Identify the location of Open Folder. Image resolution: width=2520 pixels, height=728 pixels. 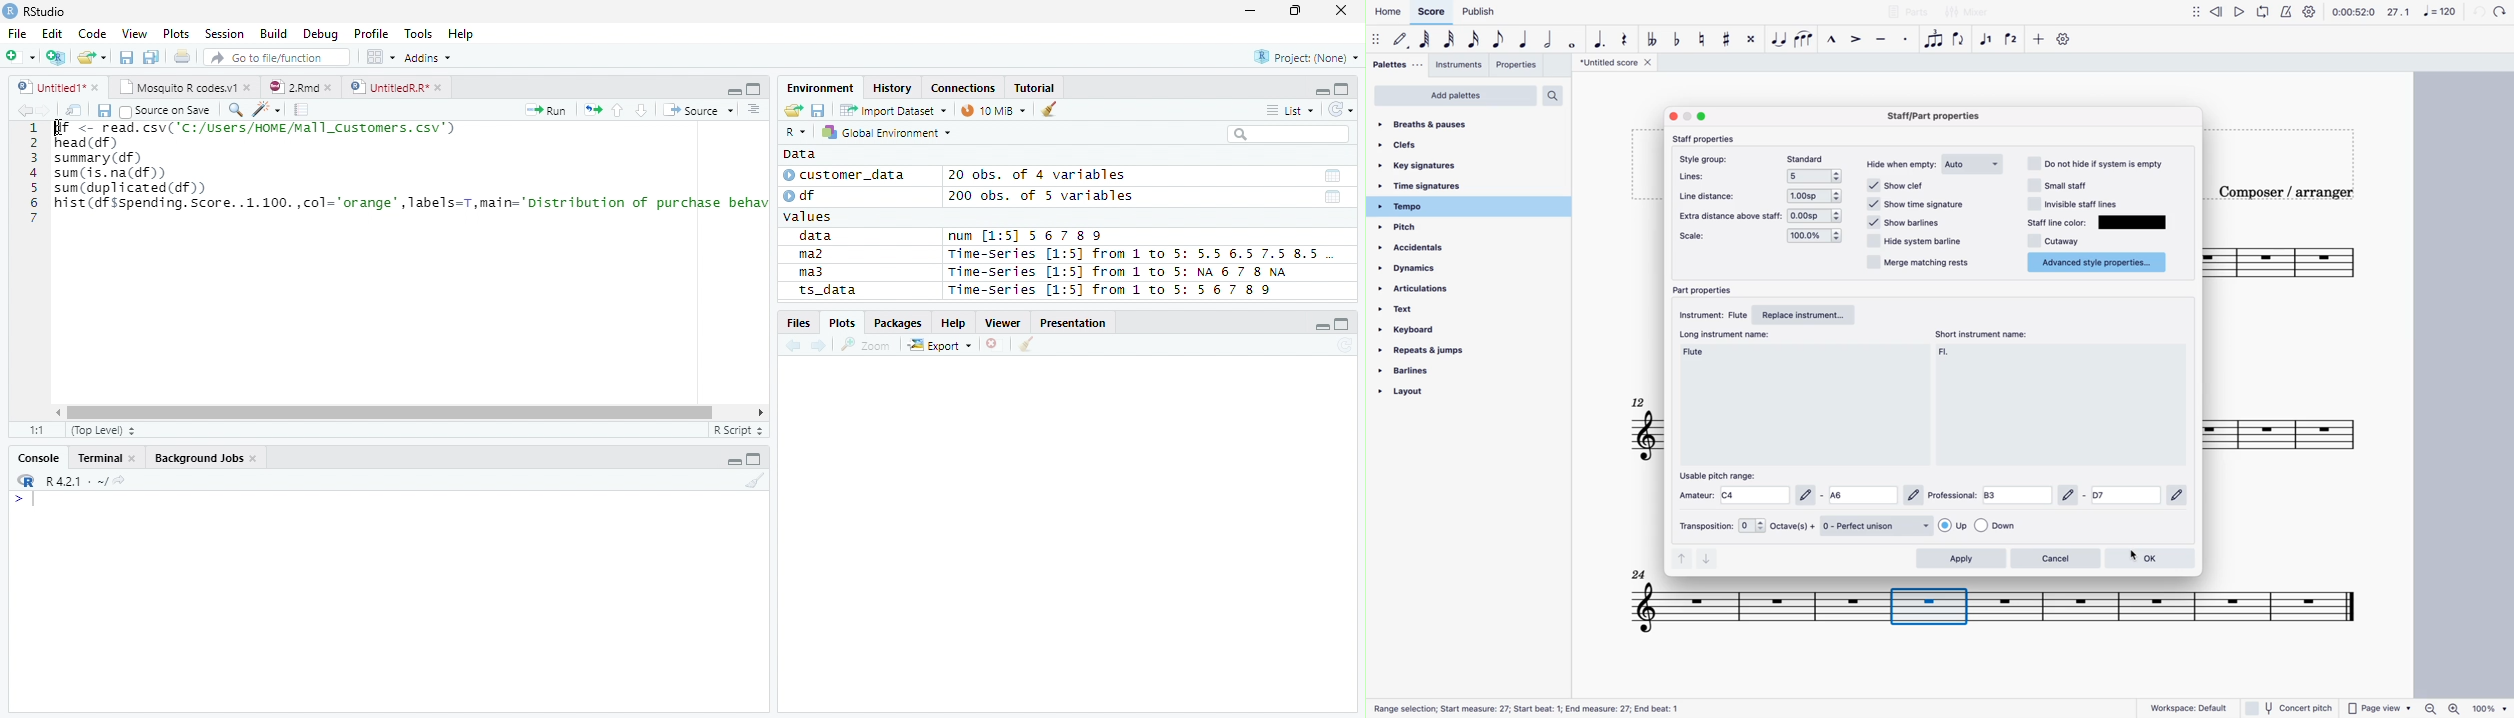
(93, 56).